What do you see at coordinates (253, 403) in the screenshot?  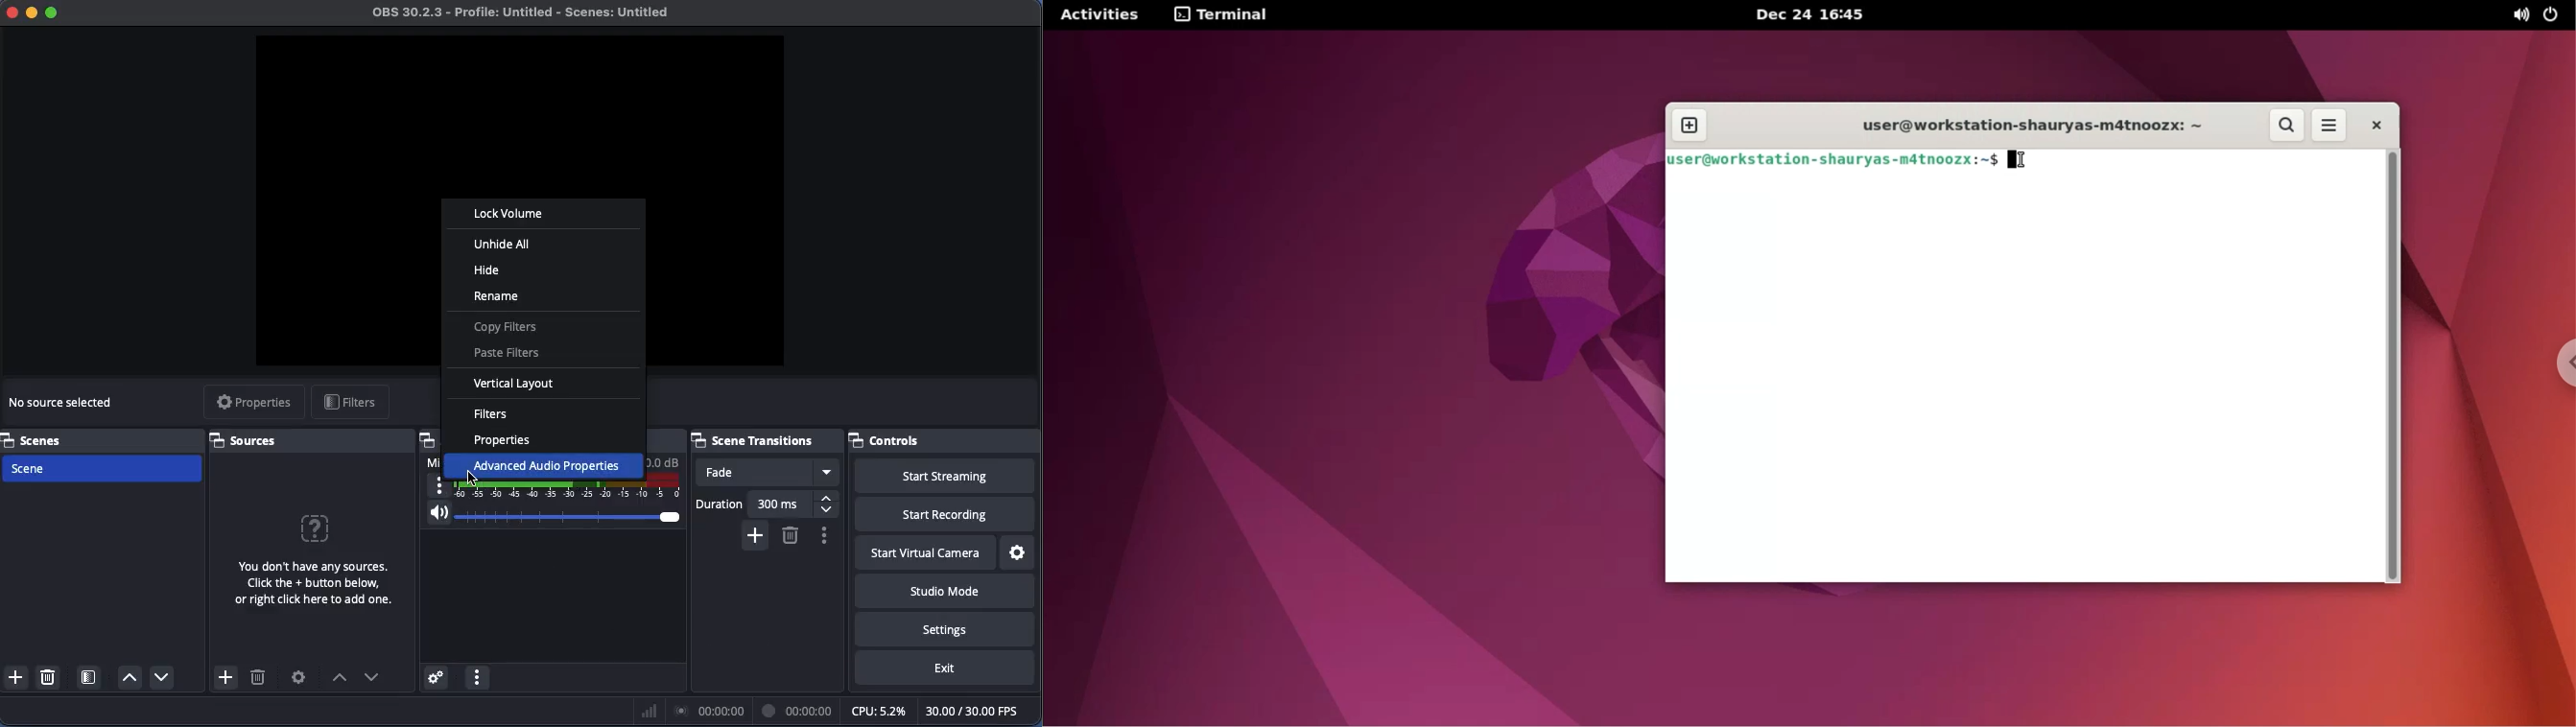 I see `Properties` at bounding box center [253, 403].